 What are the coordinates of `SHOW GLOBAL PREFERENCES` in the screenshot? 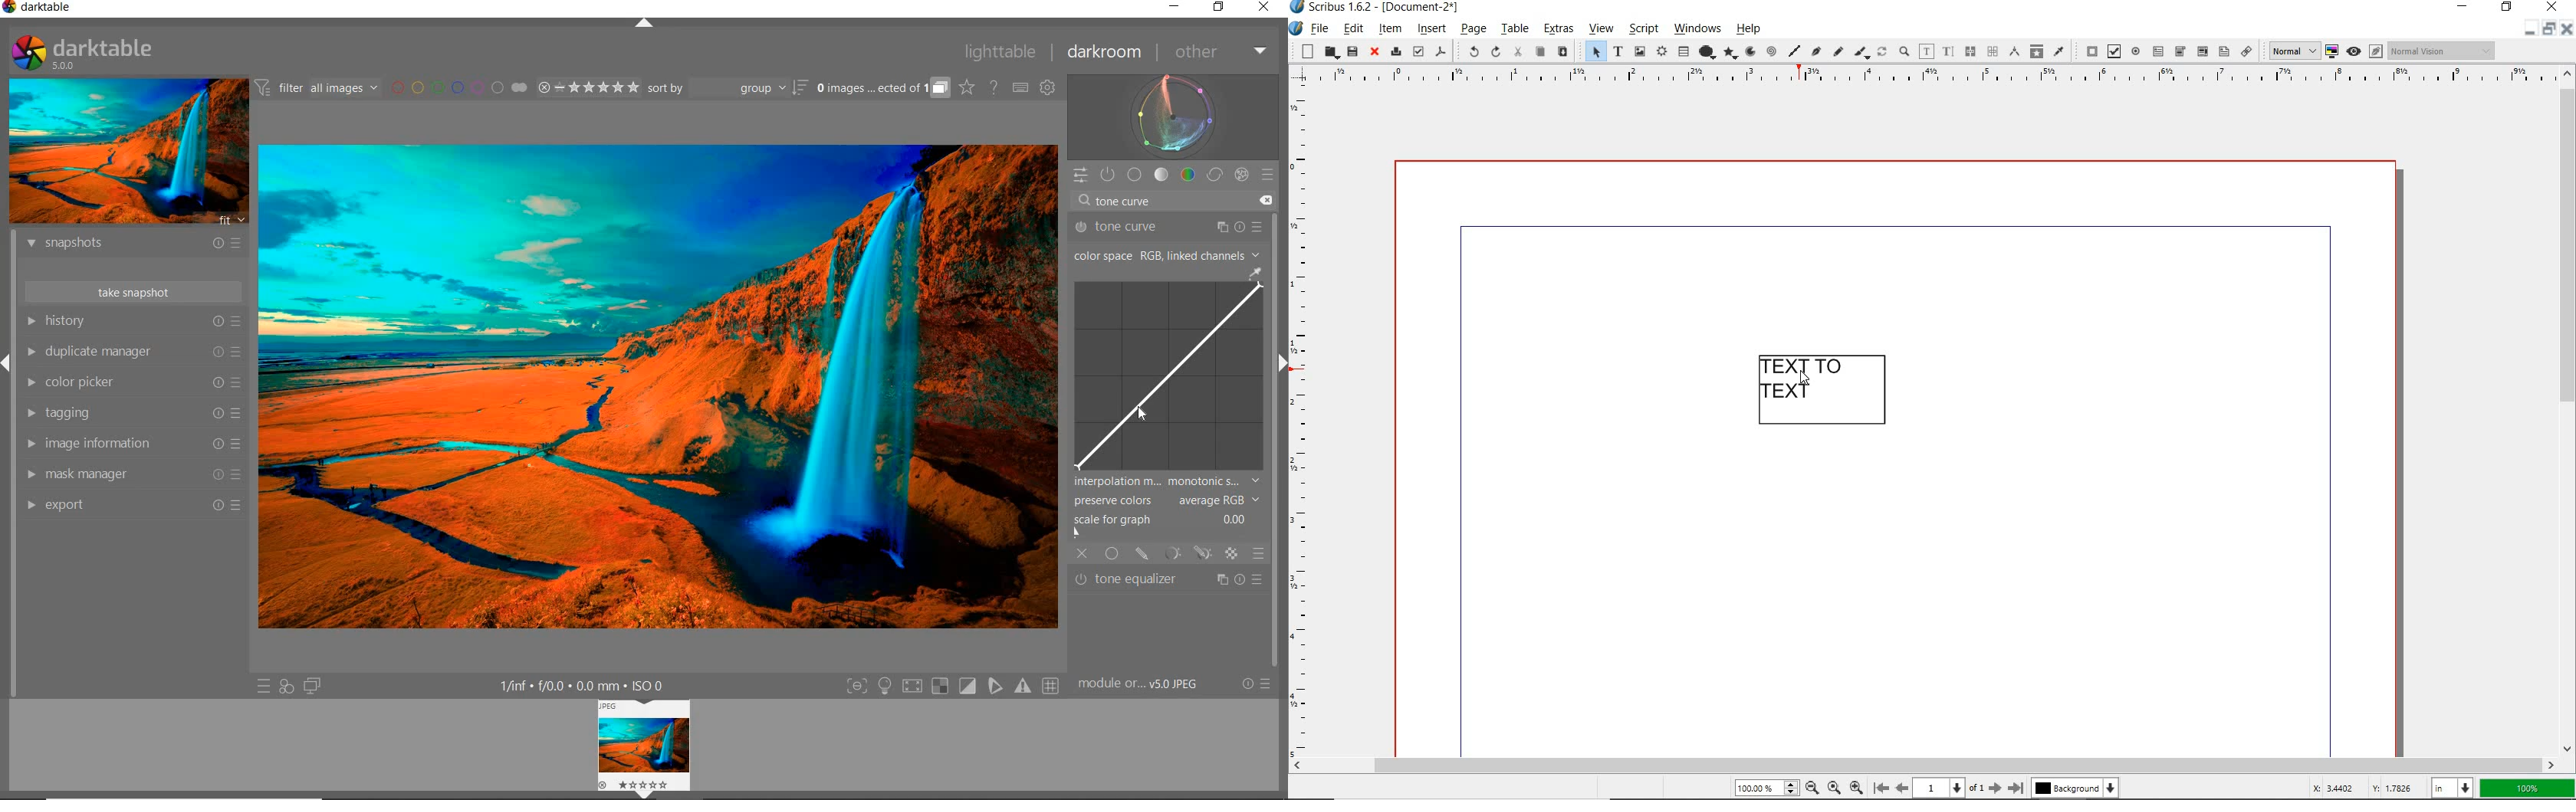 It's located at (1047, 87).